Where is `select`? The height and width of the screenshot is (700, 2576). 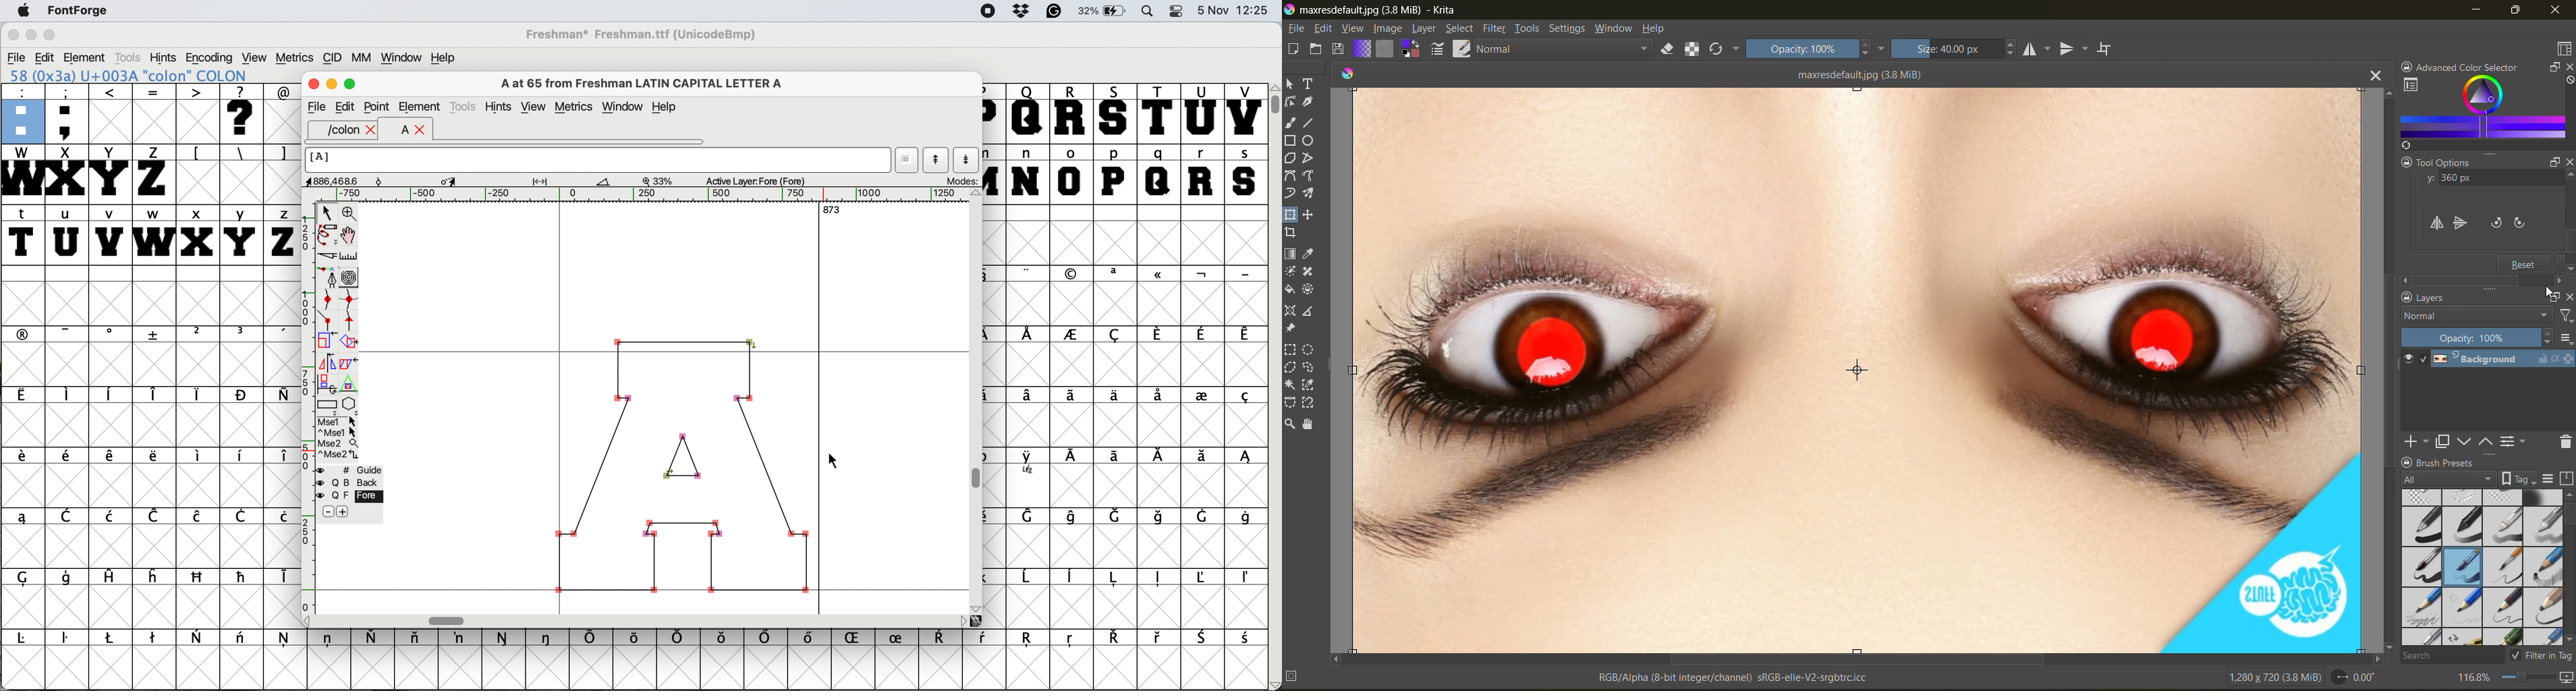
select is located at coordinates (325, 213).